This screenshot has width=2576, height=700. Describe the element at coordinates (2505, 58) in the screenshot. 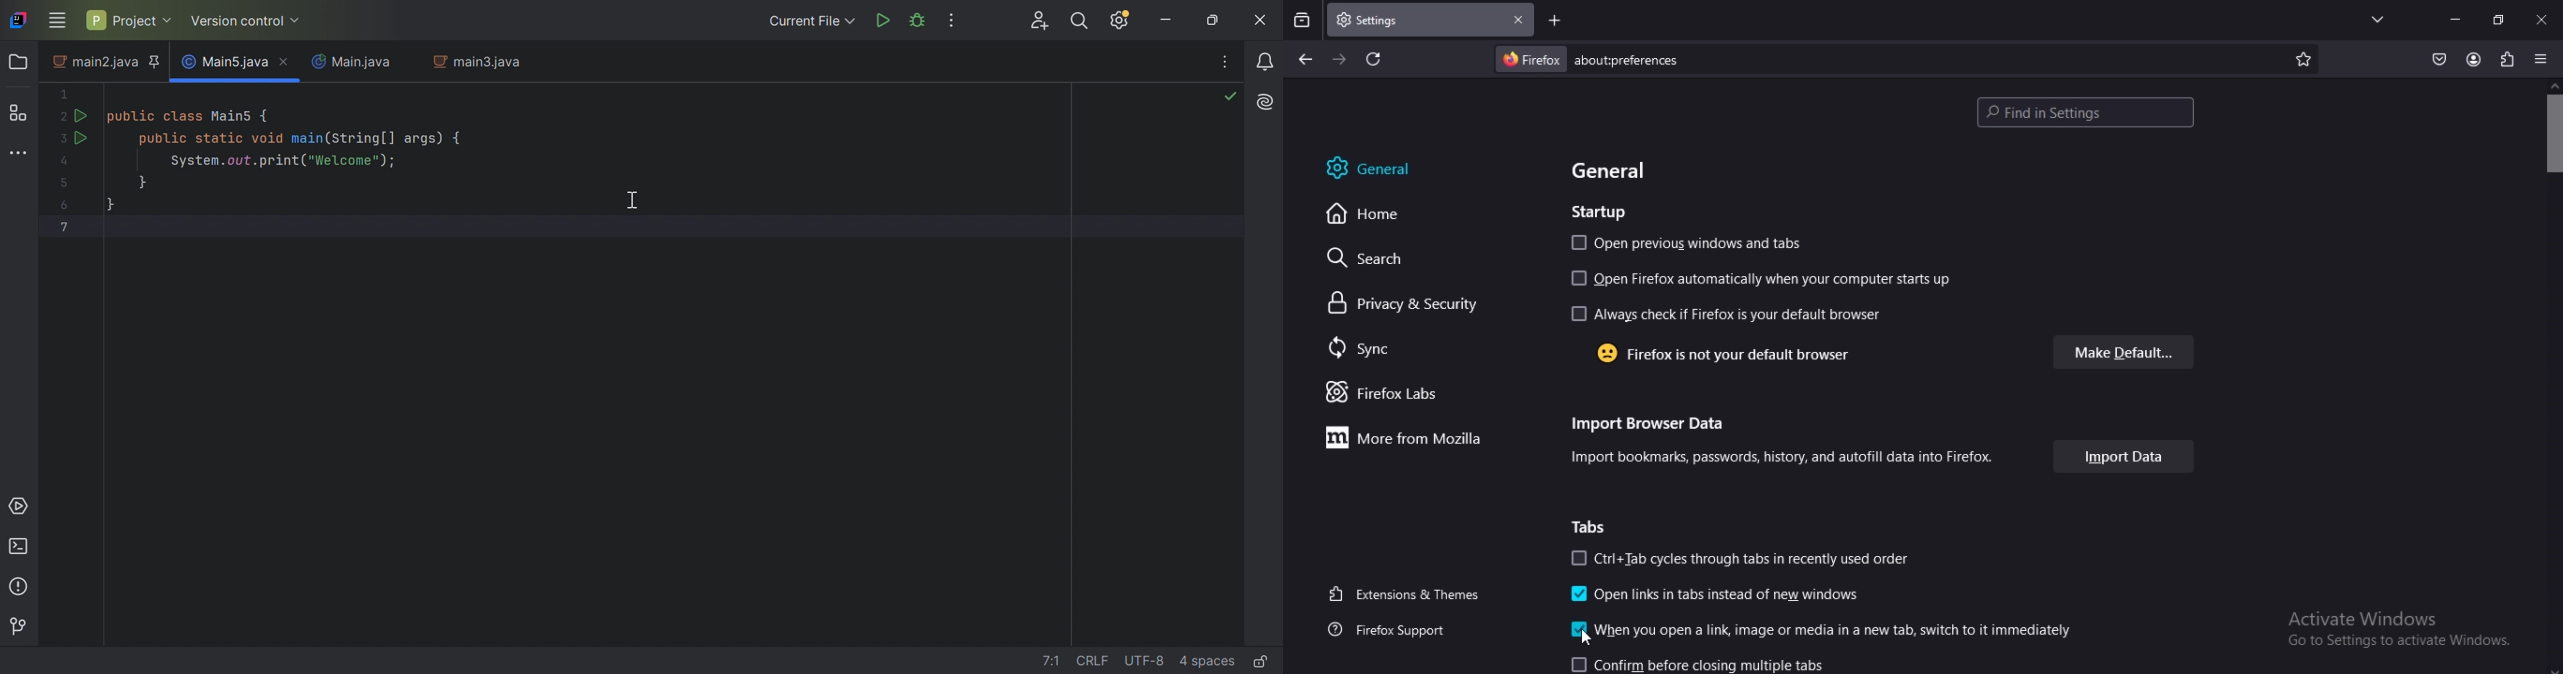

I see `extensions` at that location.